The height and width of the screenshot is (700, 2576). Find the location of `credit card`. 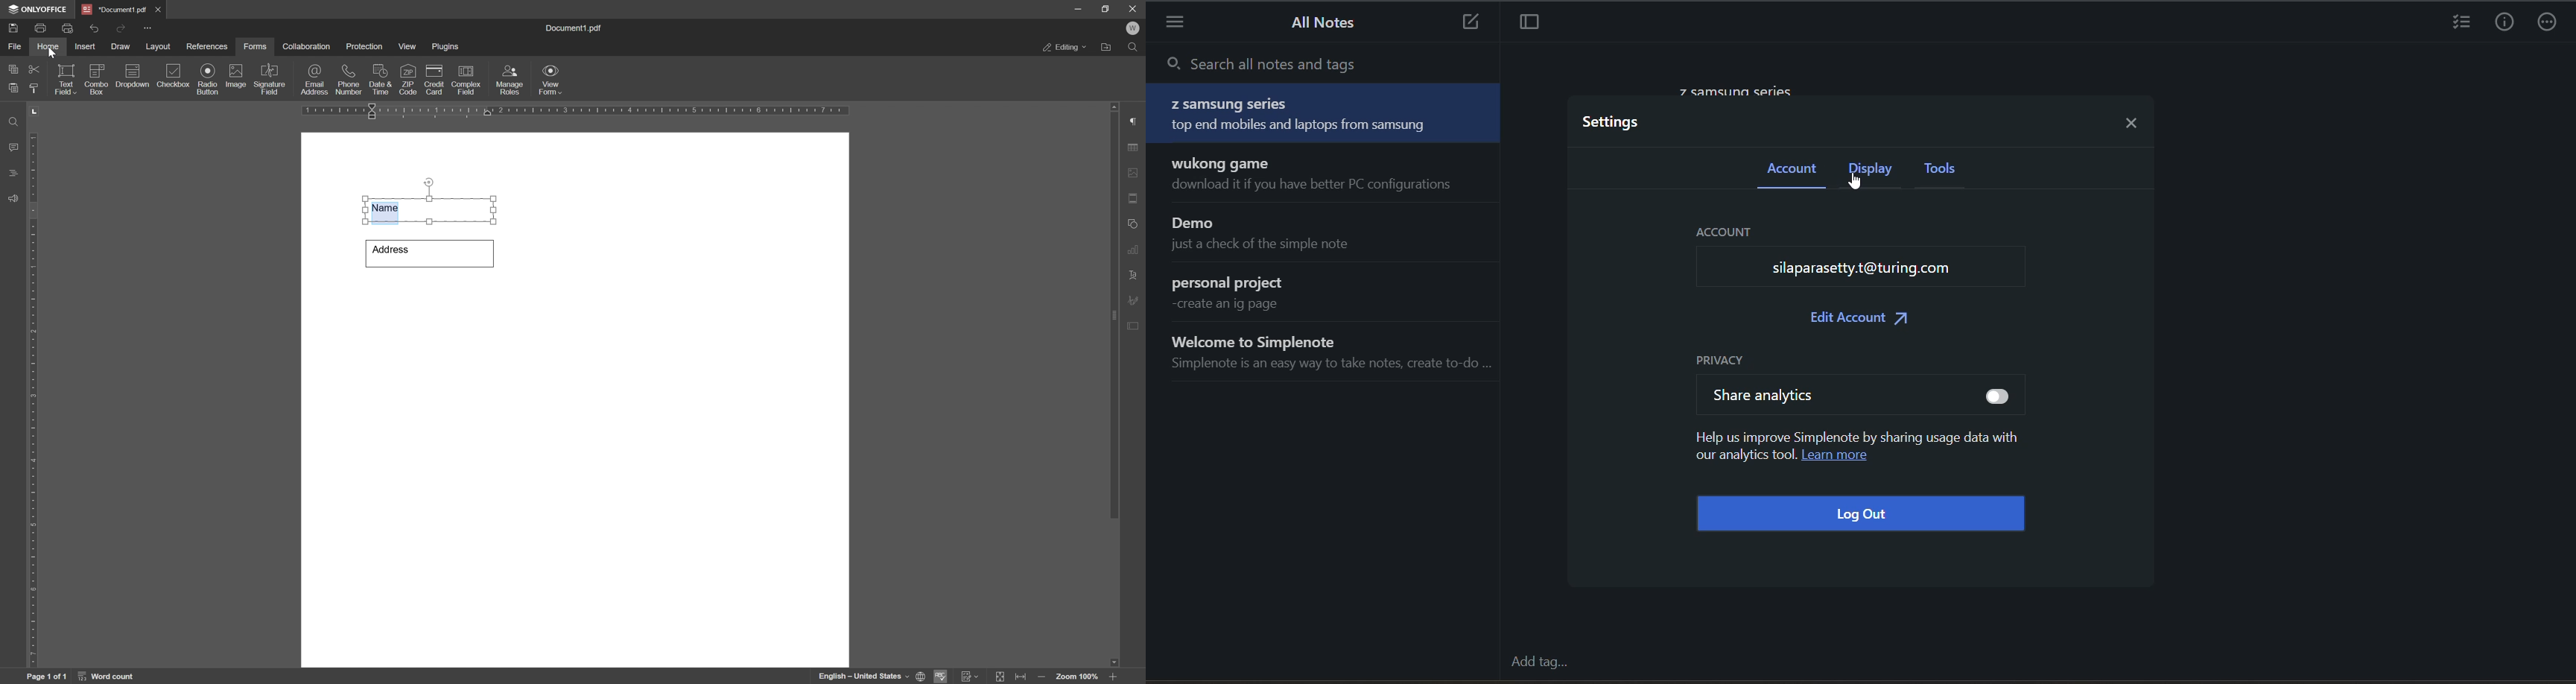

credit card is located at coordinates (435, 79).